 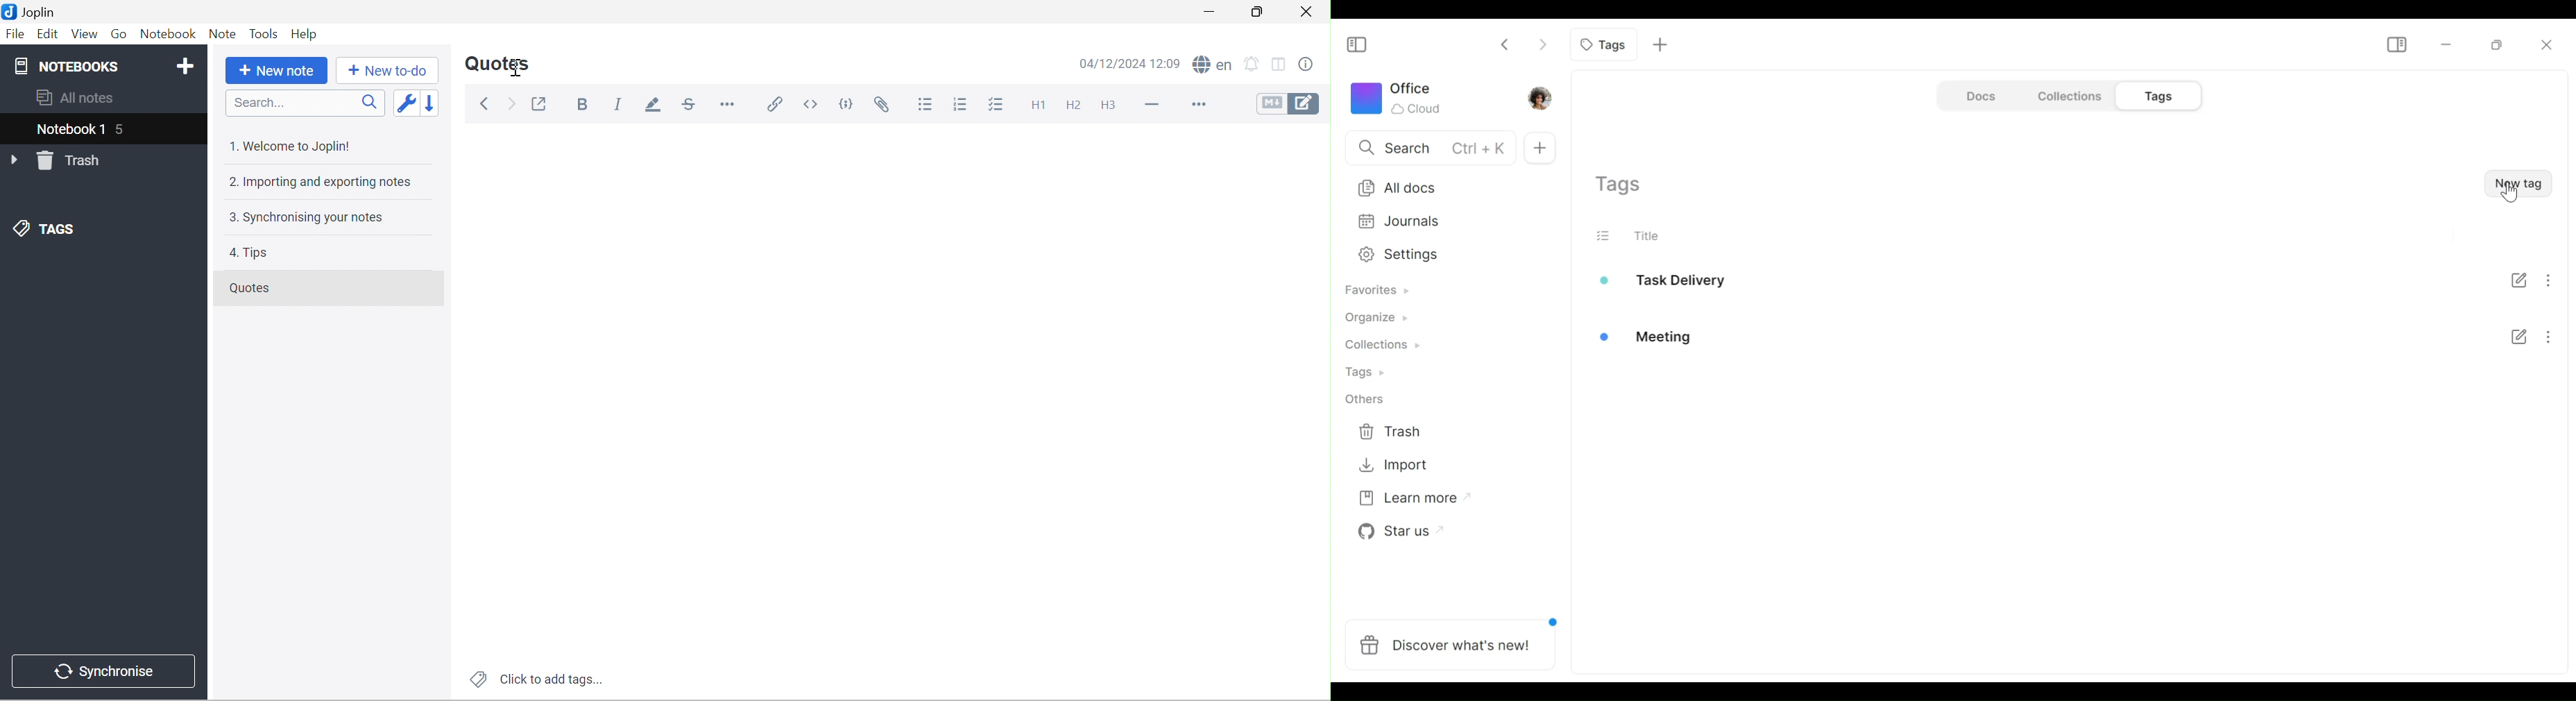 I want to click on Heading 2, so click(x=1077, y=105).